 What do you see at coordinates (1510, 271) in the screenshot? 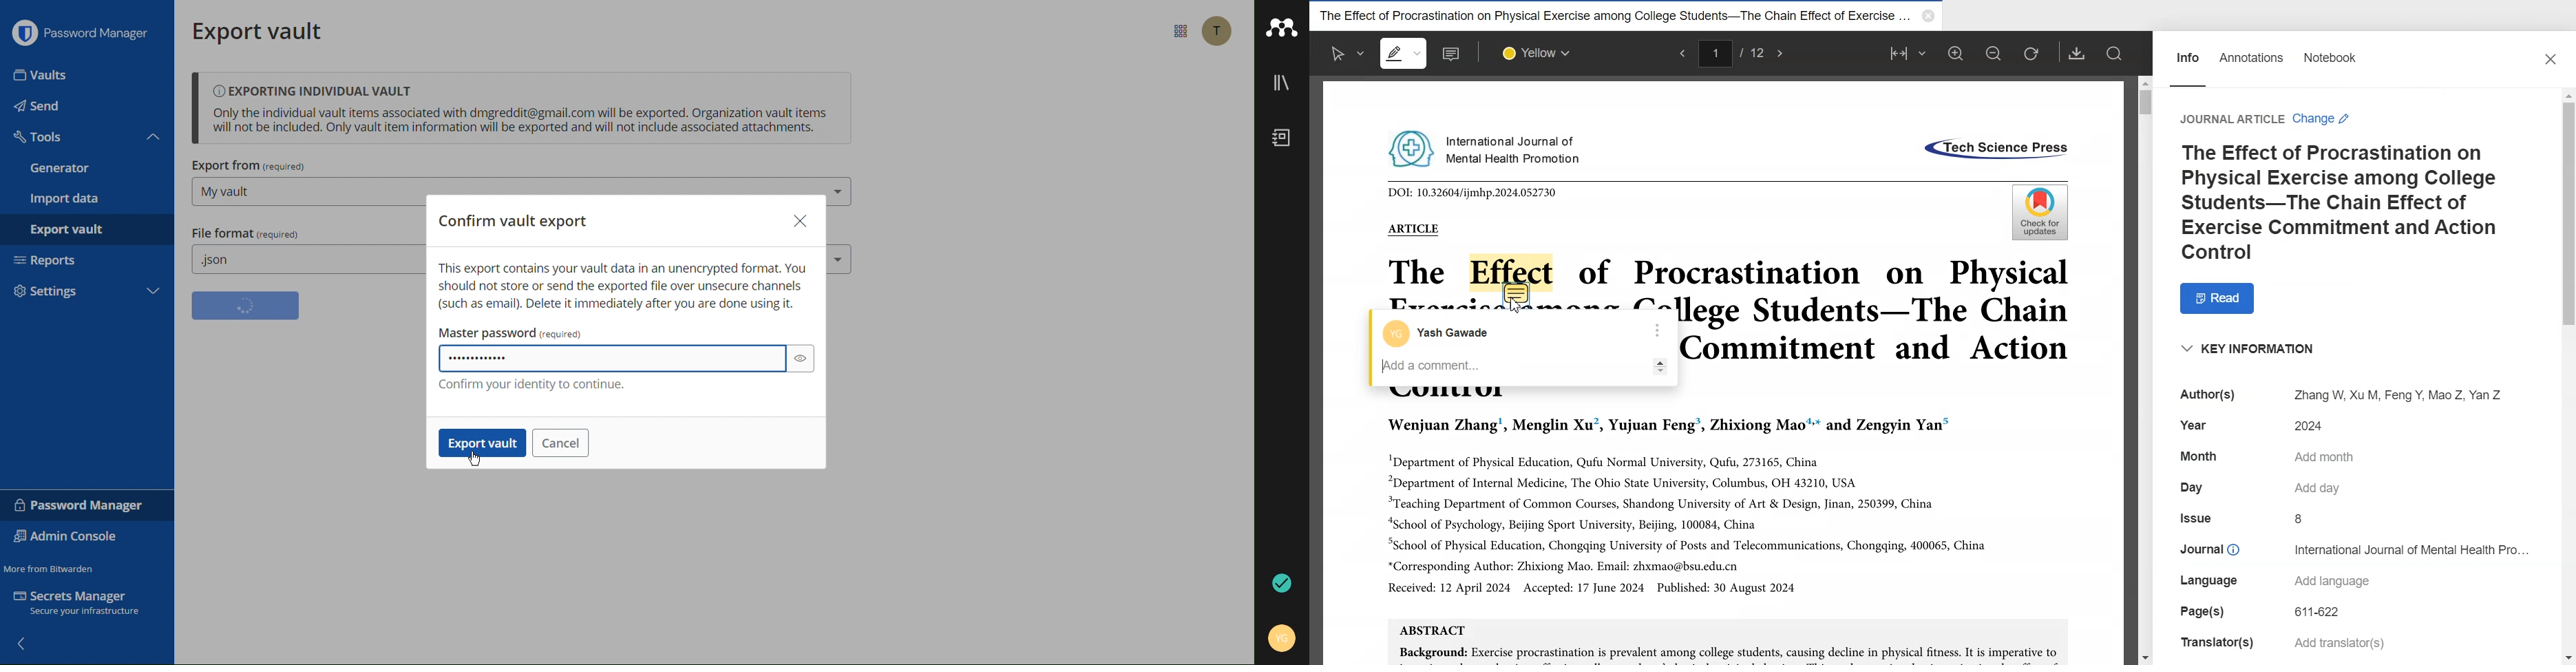
I see `Effect` at bounding box center [1510, 271].